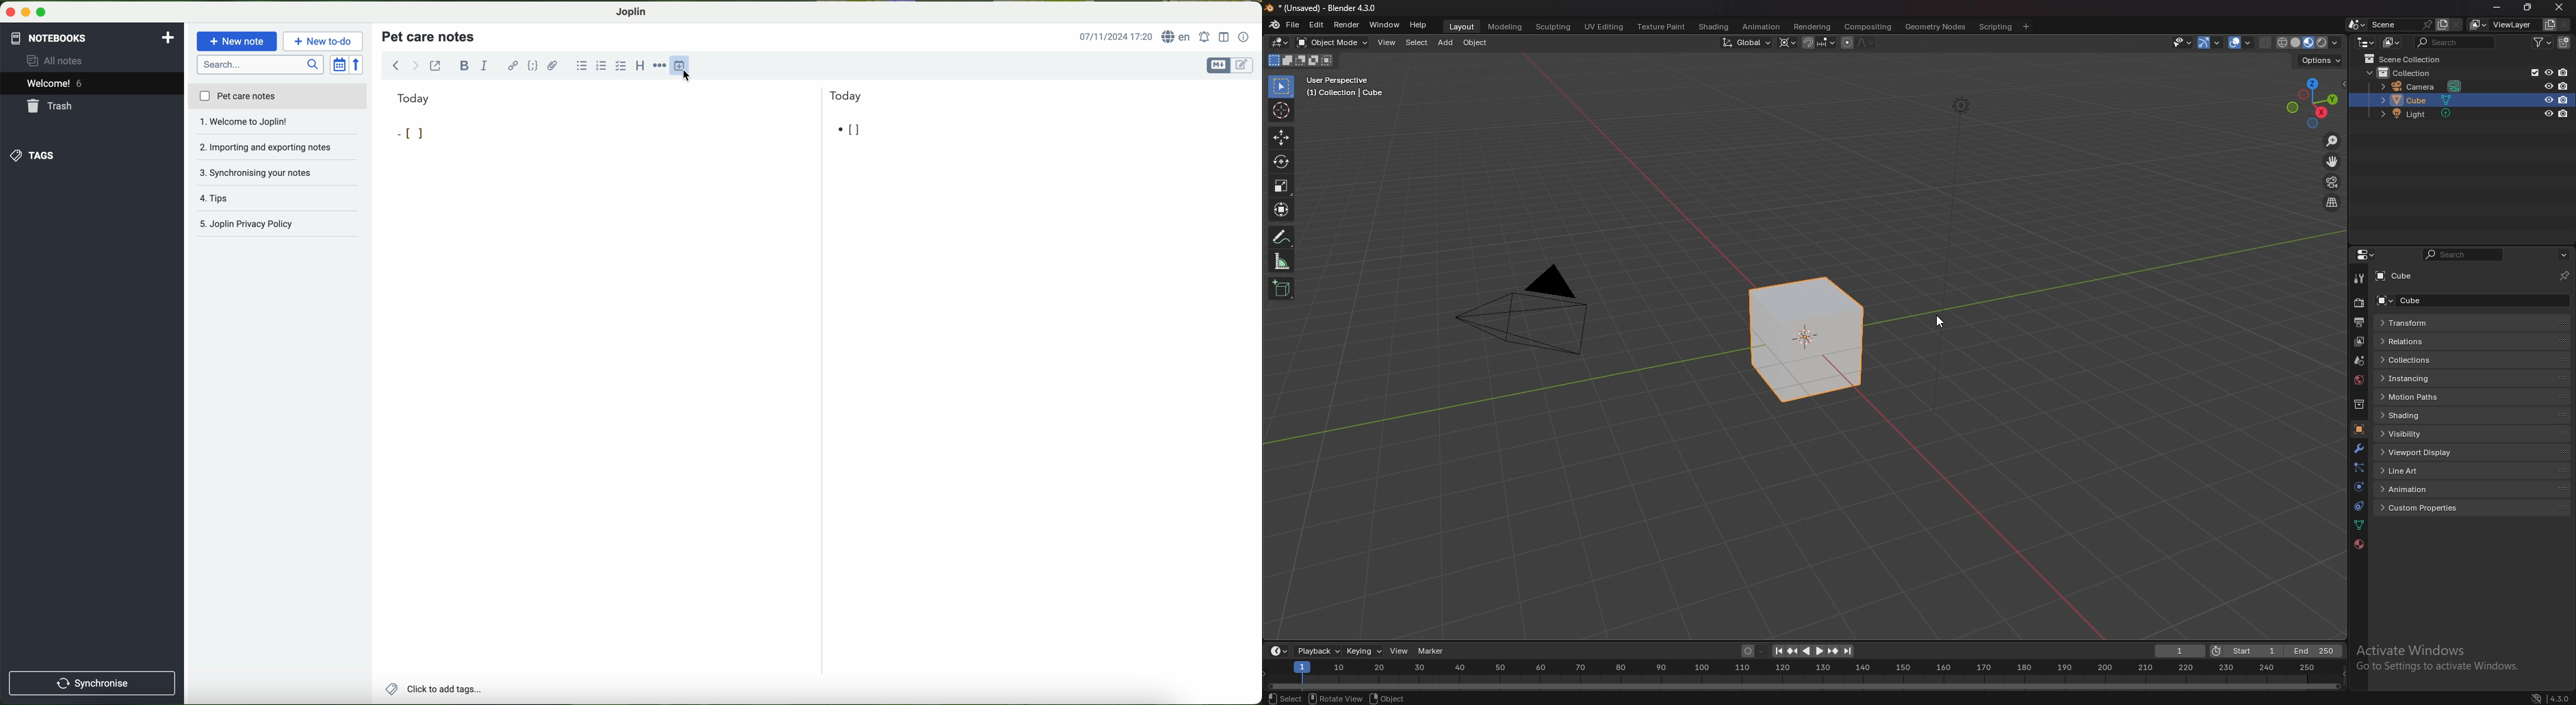 This screenshot has height=728, width=2576. Describe the element at coordinates (2452, 42) in the screenshot. I see `search` at that location.